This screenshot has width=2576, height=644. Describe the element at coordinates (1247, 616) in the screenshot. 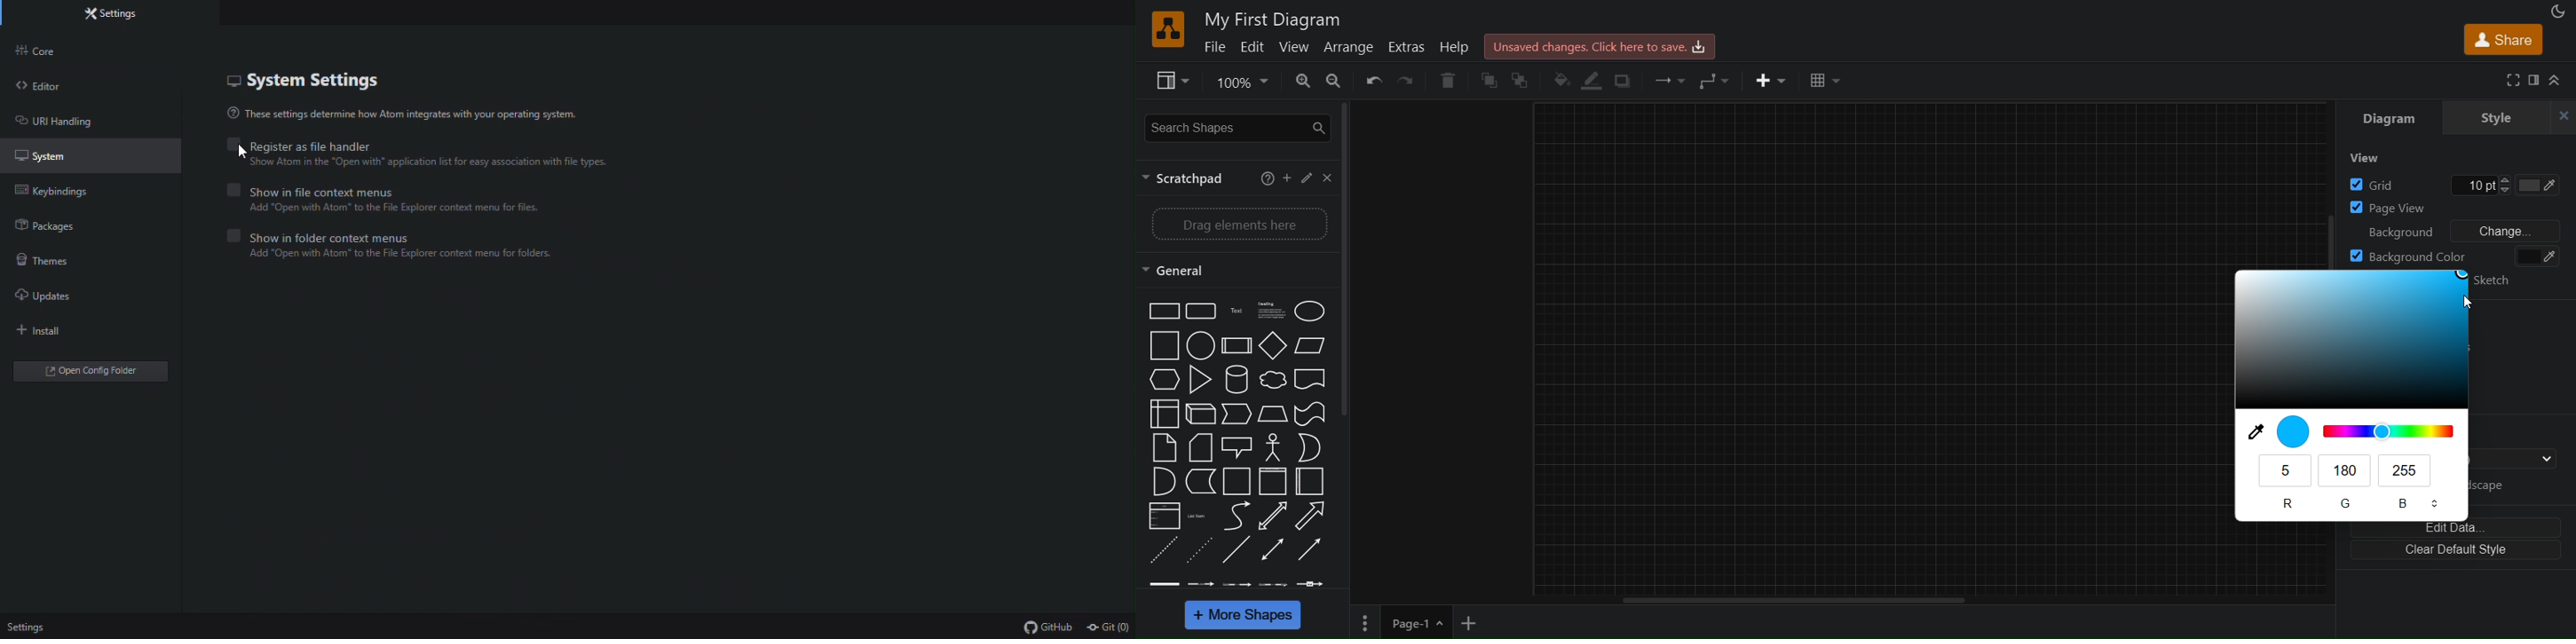

I see `more shapes` at that location.